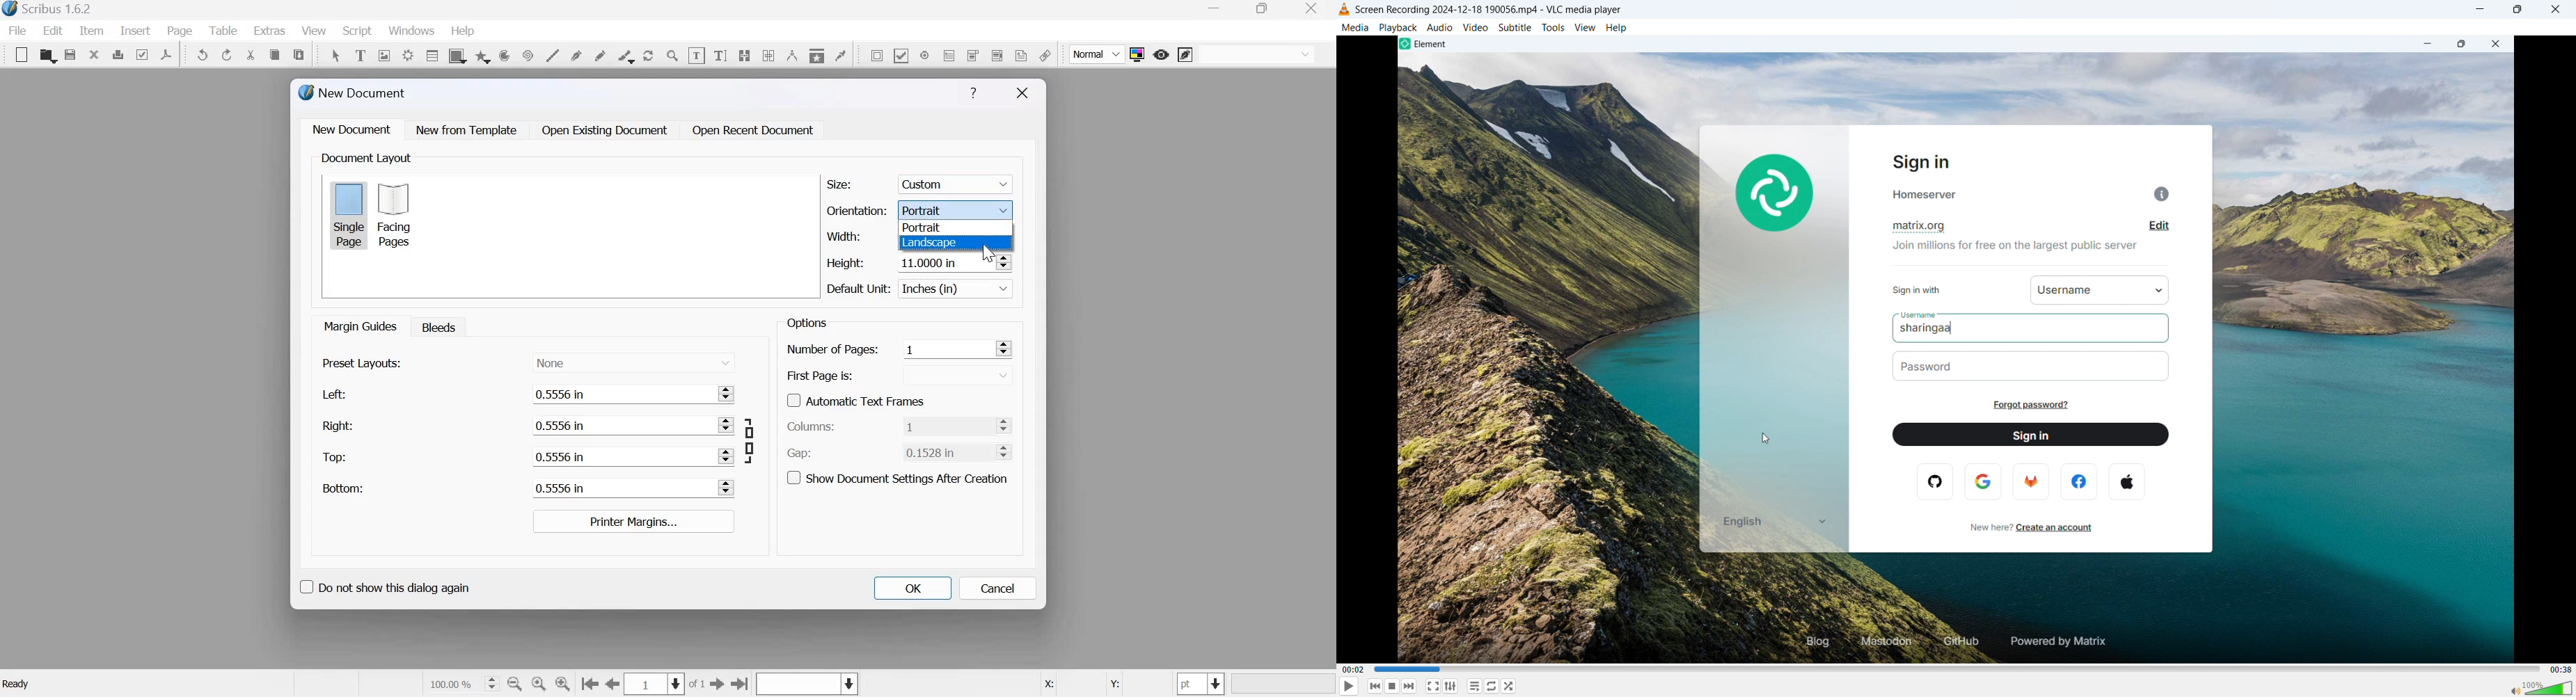  Describe the element at coordinates (50, 10) in the screenshot. I see `Scribus 1.6.2 - [Document-1]` at that location.